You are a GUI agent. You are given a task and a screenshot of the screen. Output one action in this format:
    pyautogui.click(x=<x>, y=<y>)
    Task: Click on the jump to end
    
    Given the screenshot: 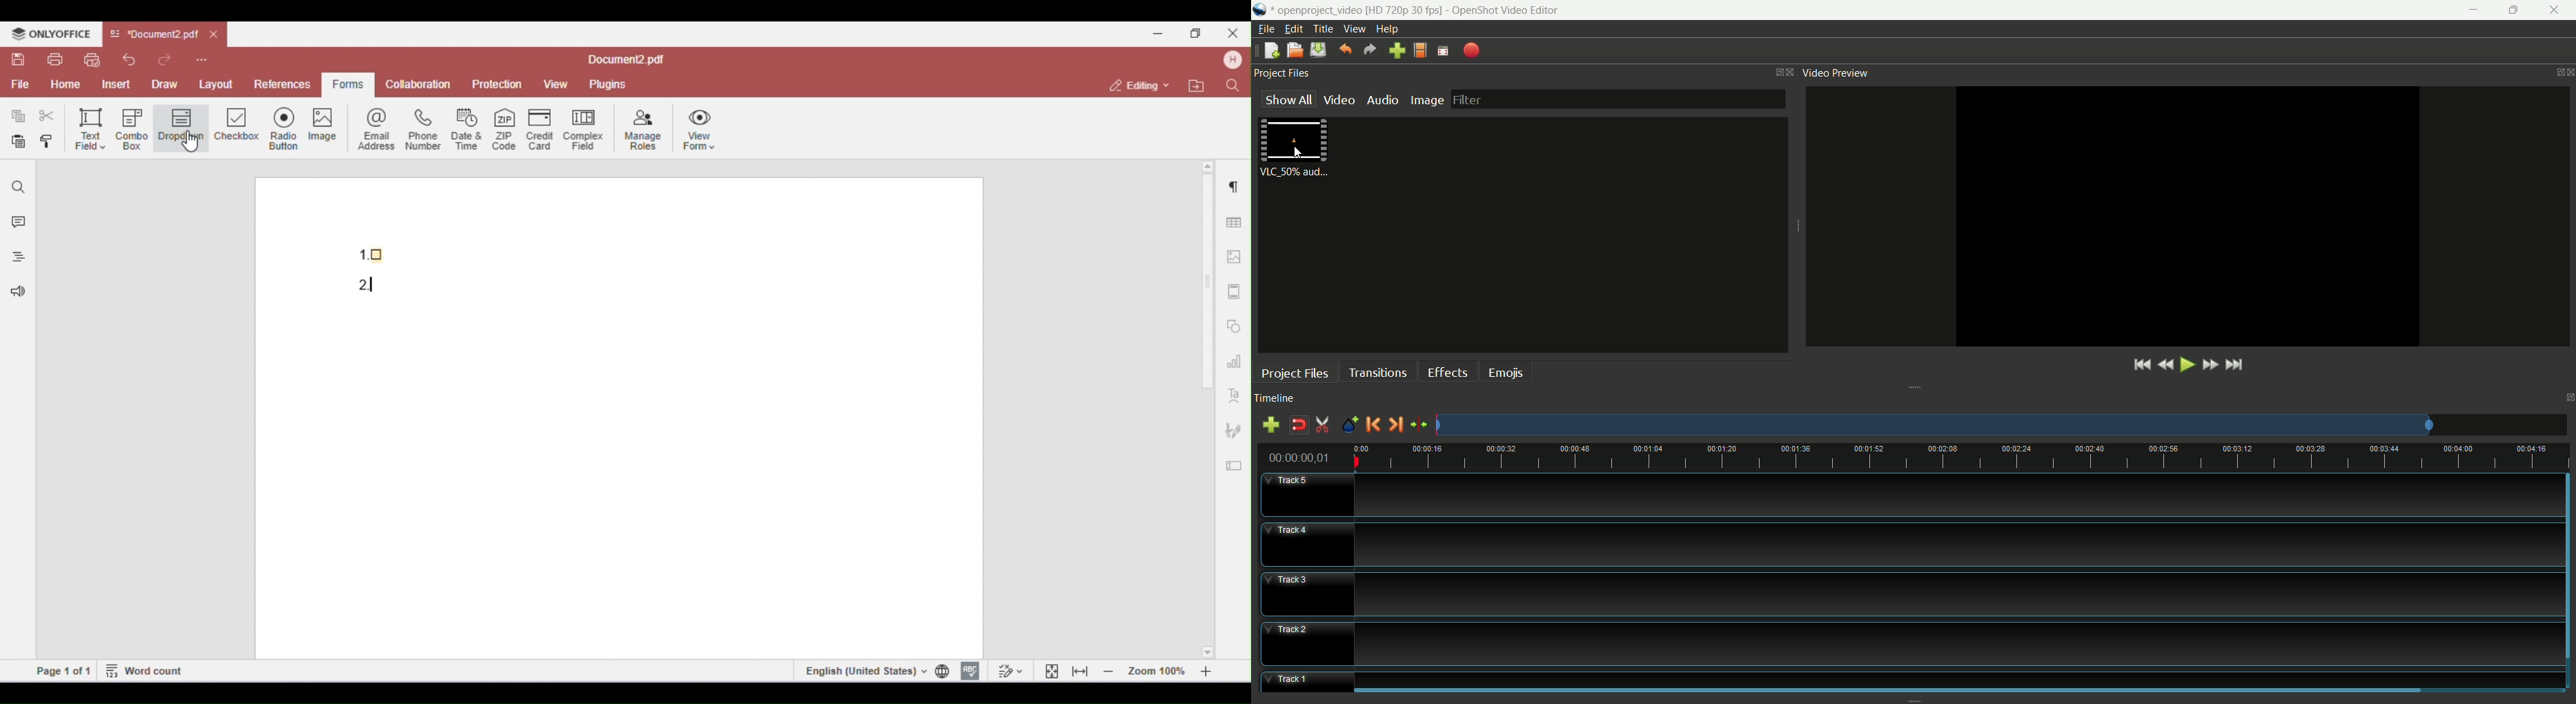 What is the action you would take?
    pyautogui.click(x=2234, y=366)
    